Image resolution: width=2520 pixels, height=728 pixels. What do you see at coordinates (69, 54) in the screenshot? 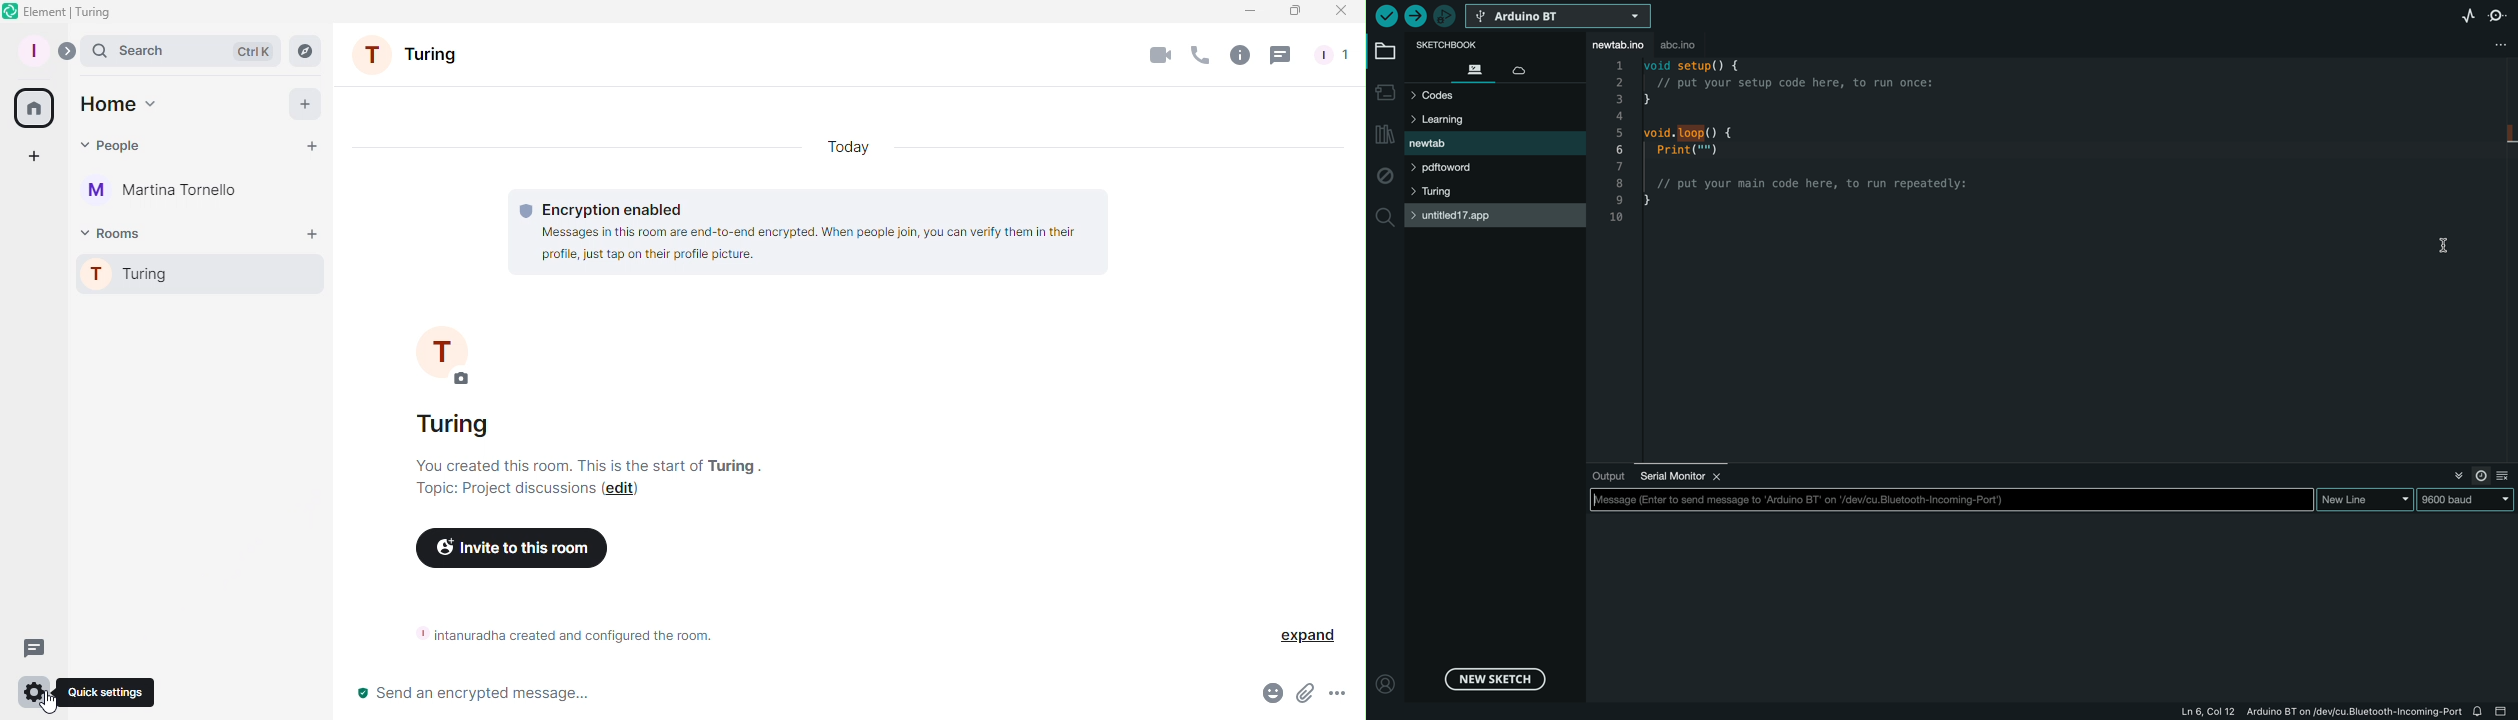
I see `Expand` at bounding box center [69, 54].